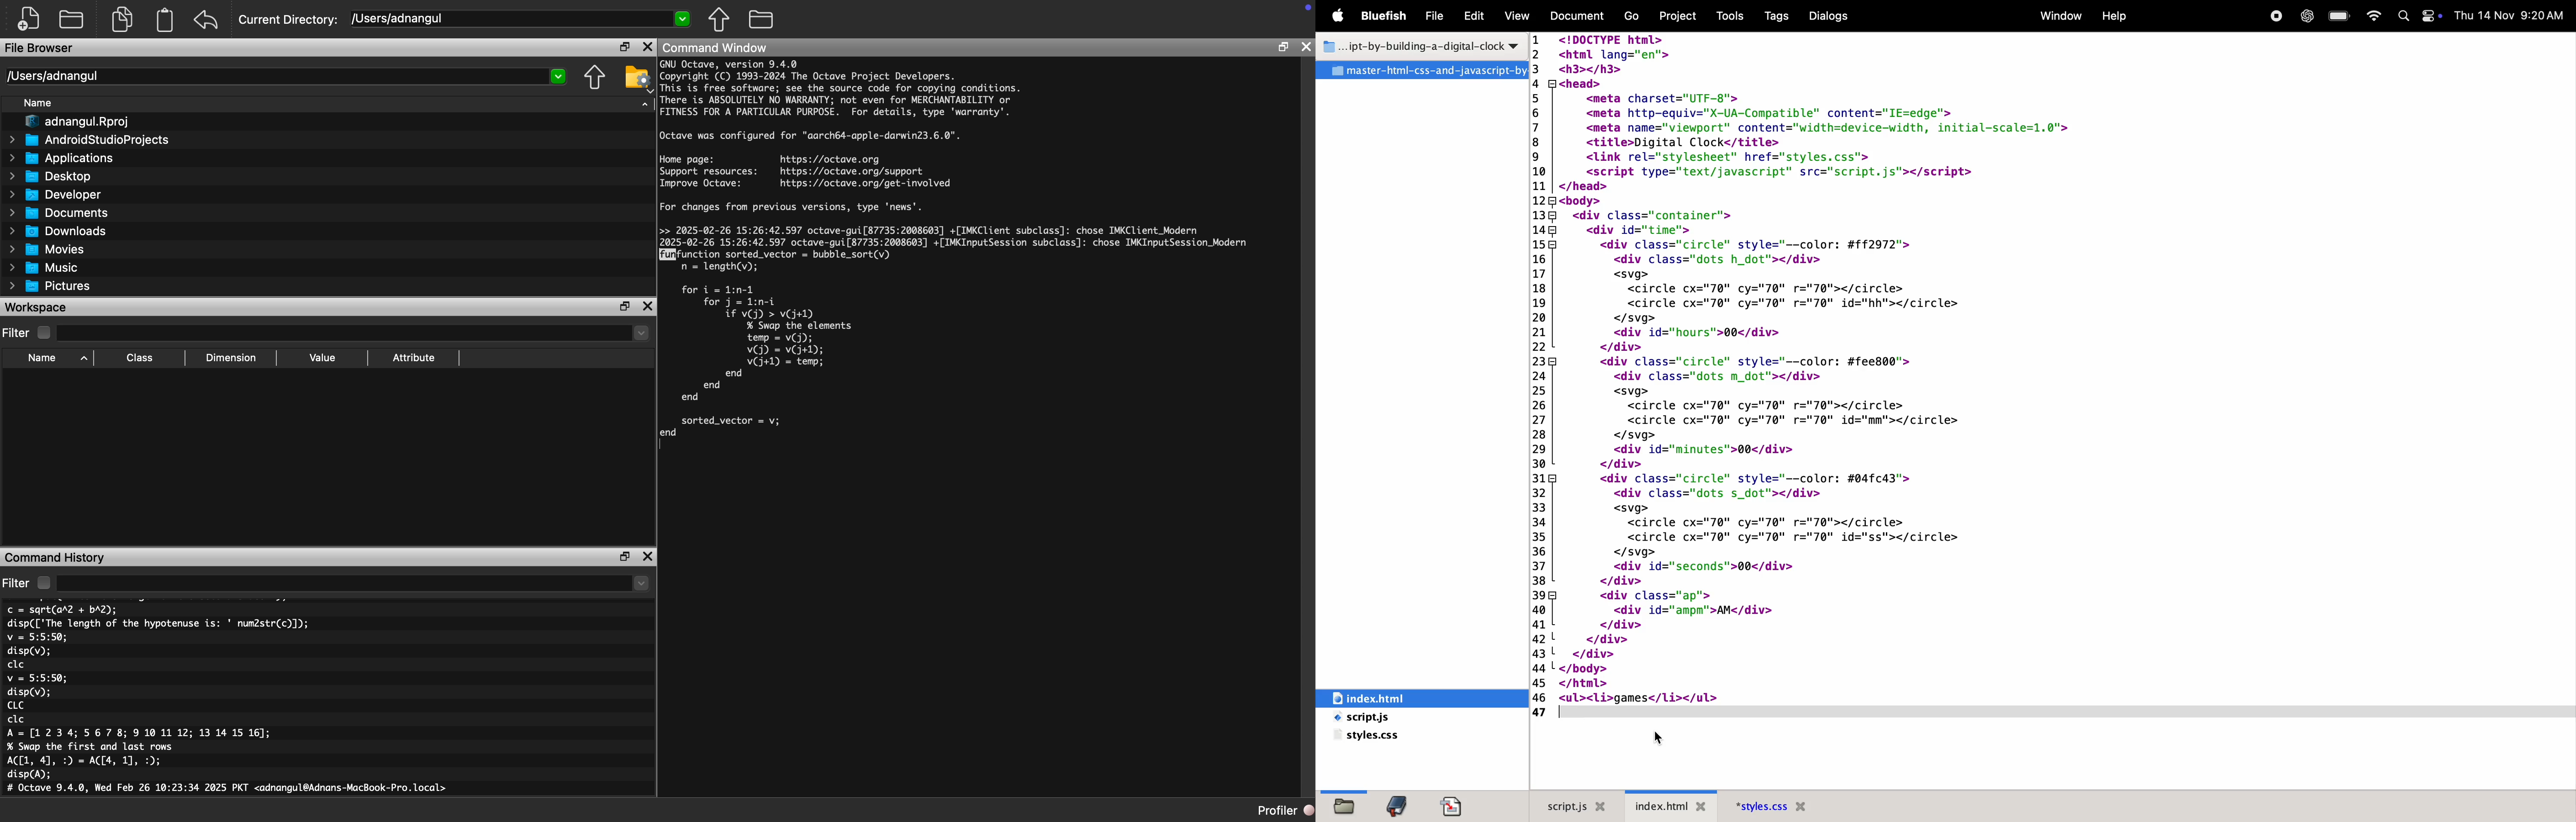 The width and height of the screenshot is (2576, 840). What do you see at coordinates (648, 47) in the screenshot?
I see `Close` at bounding box center [648, 47].